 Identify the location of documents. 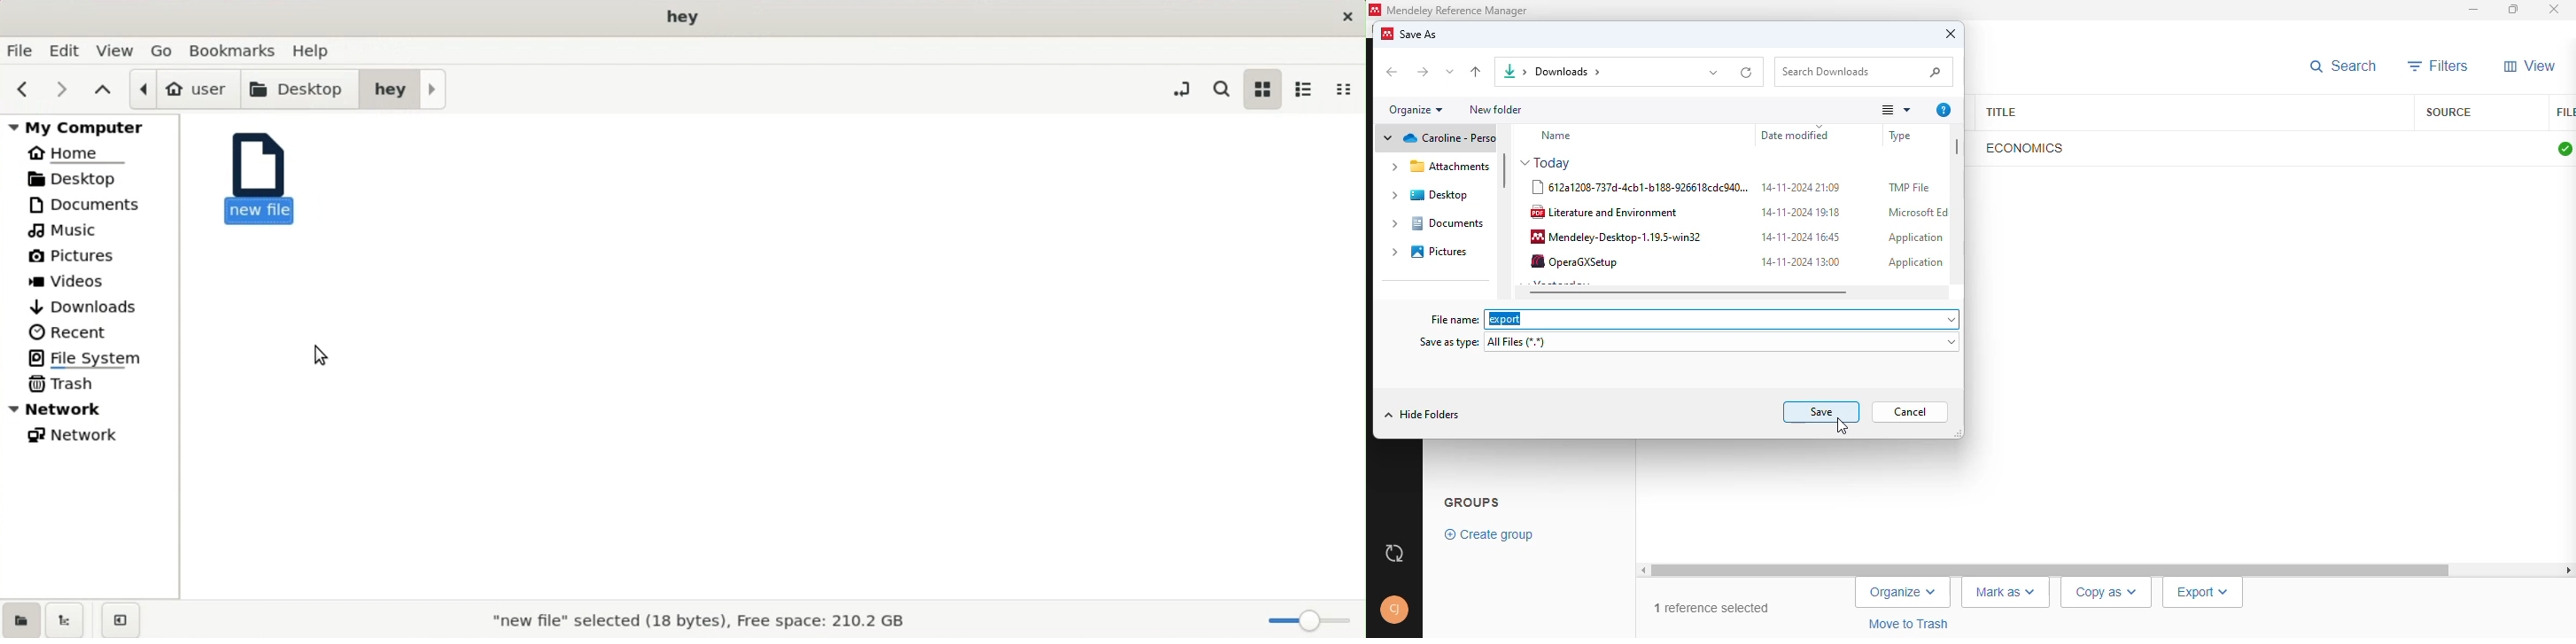
(1438, 223).